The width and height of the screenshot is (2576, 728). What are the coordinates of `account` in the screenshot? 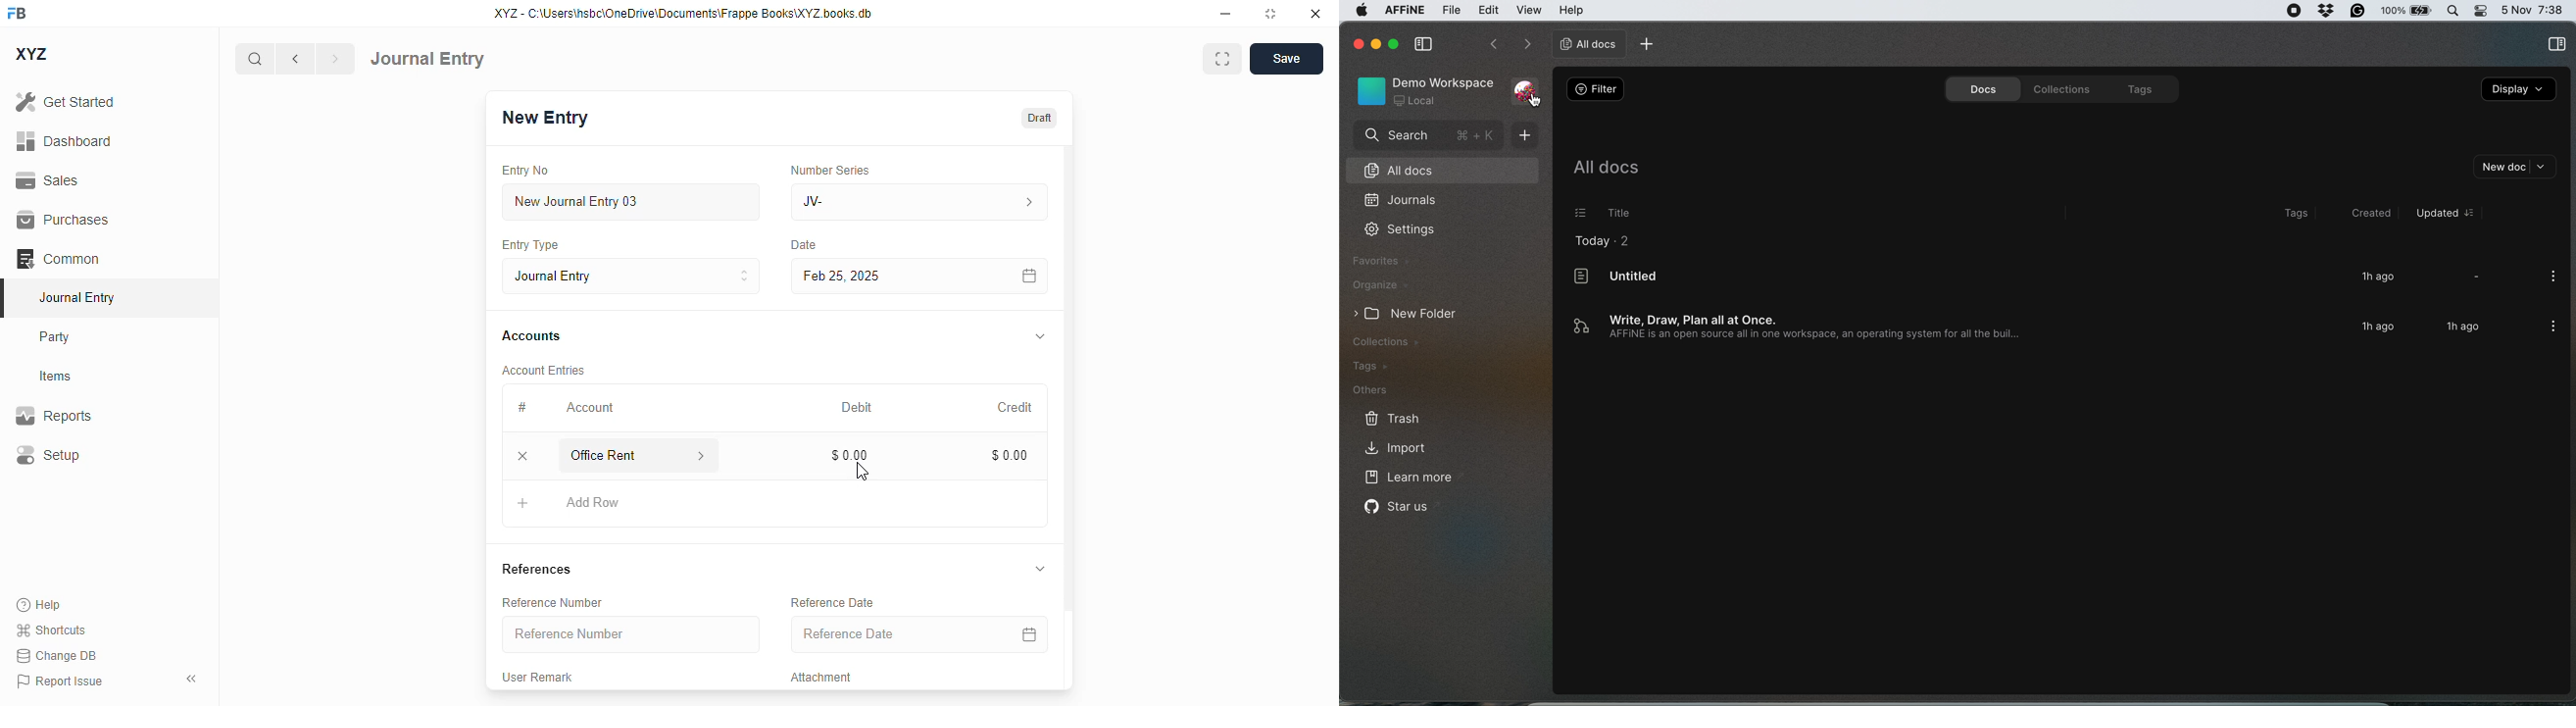 It's located at (590, 408).